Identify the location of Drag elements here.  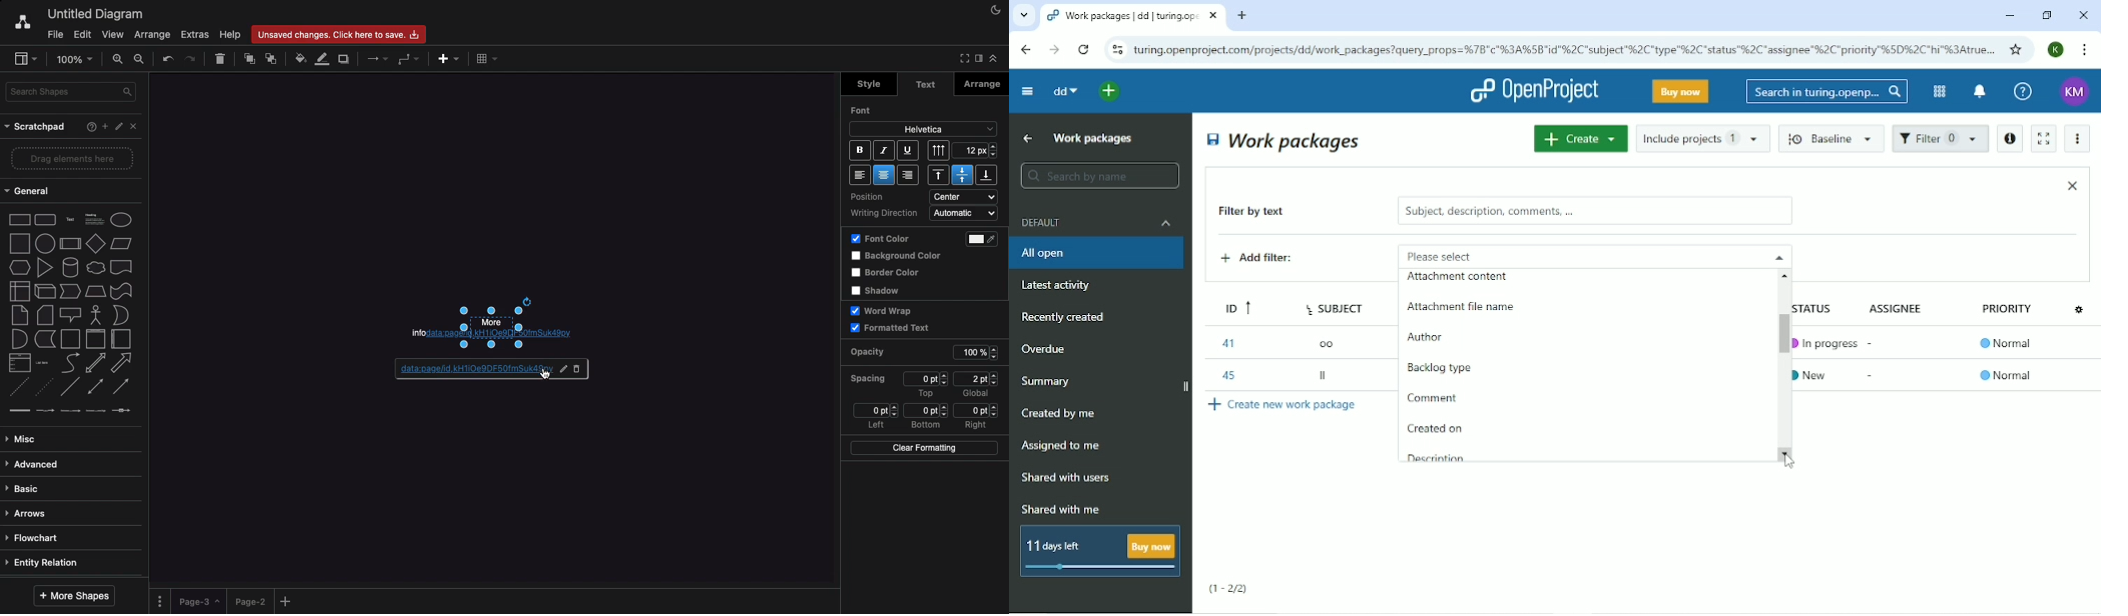
(74, 158).